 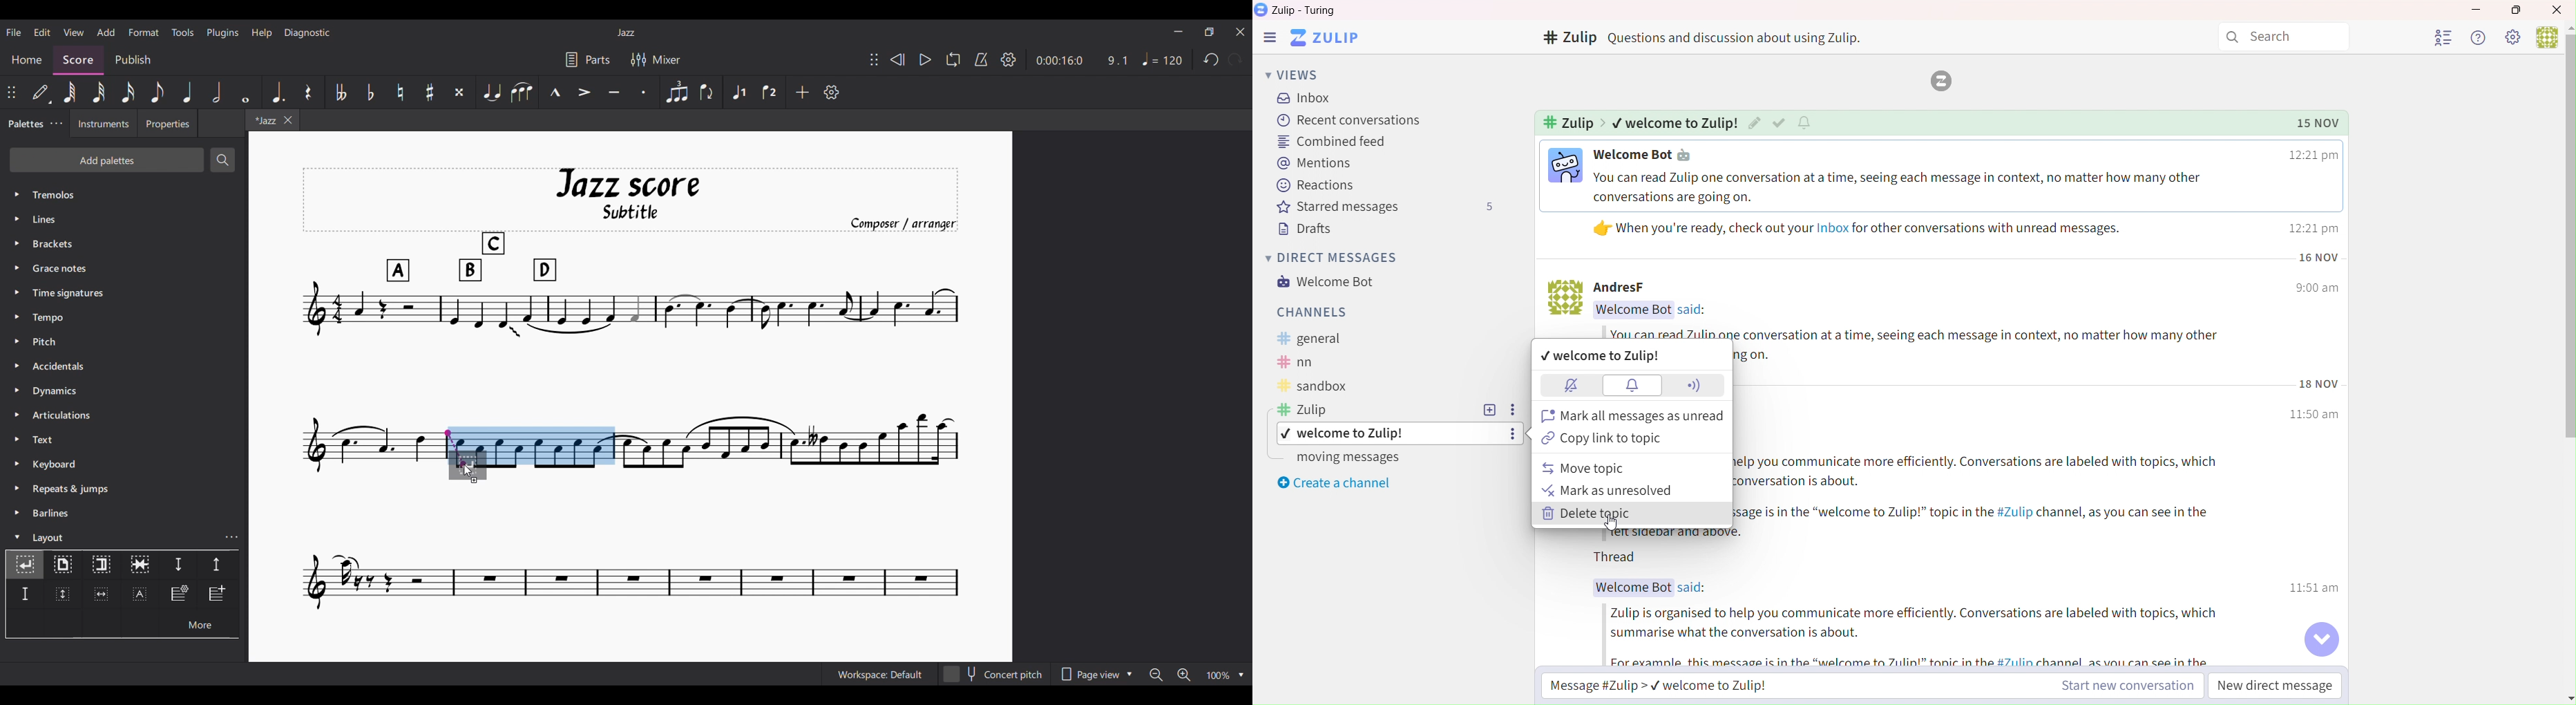 I want to click on staff spacer down, so click(x=178, y=565).